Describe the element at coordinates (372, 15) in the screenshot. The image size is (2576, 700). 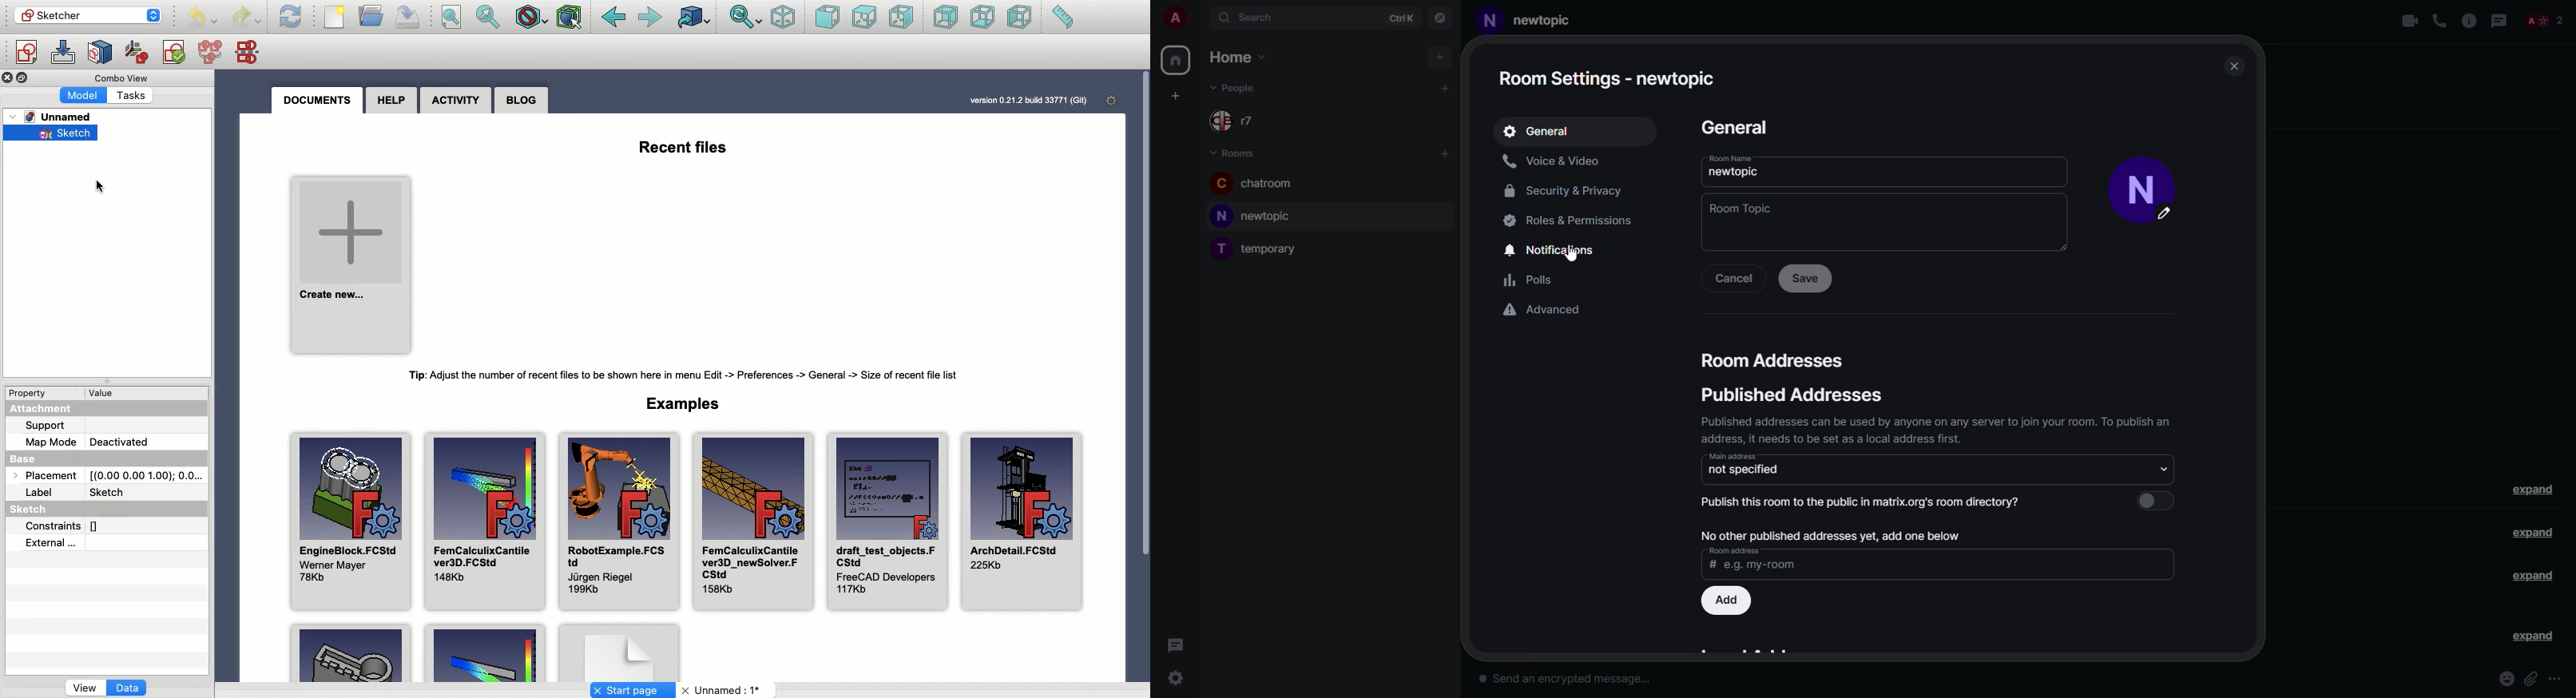
I see `Open` at that location.